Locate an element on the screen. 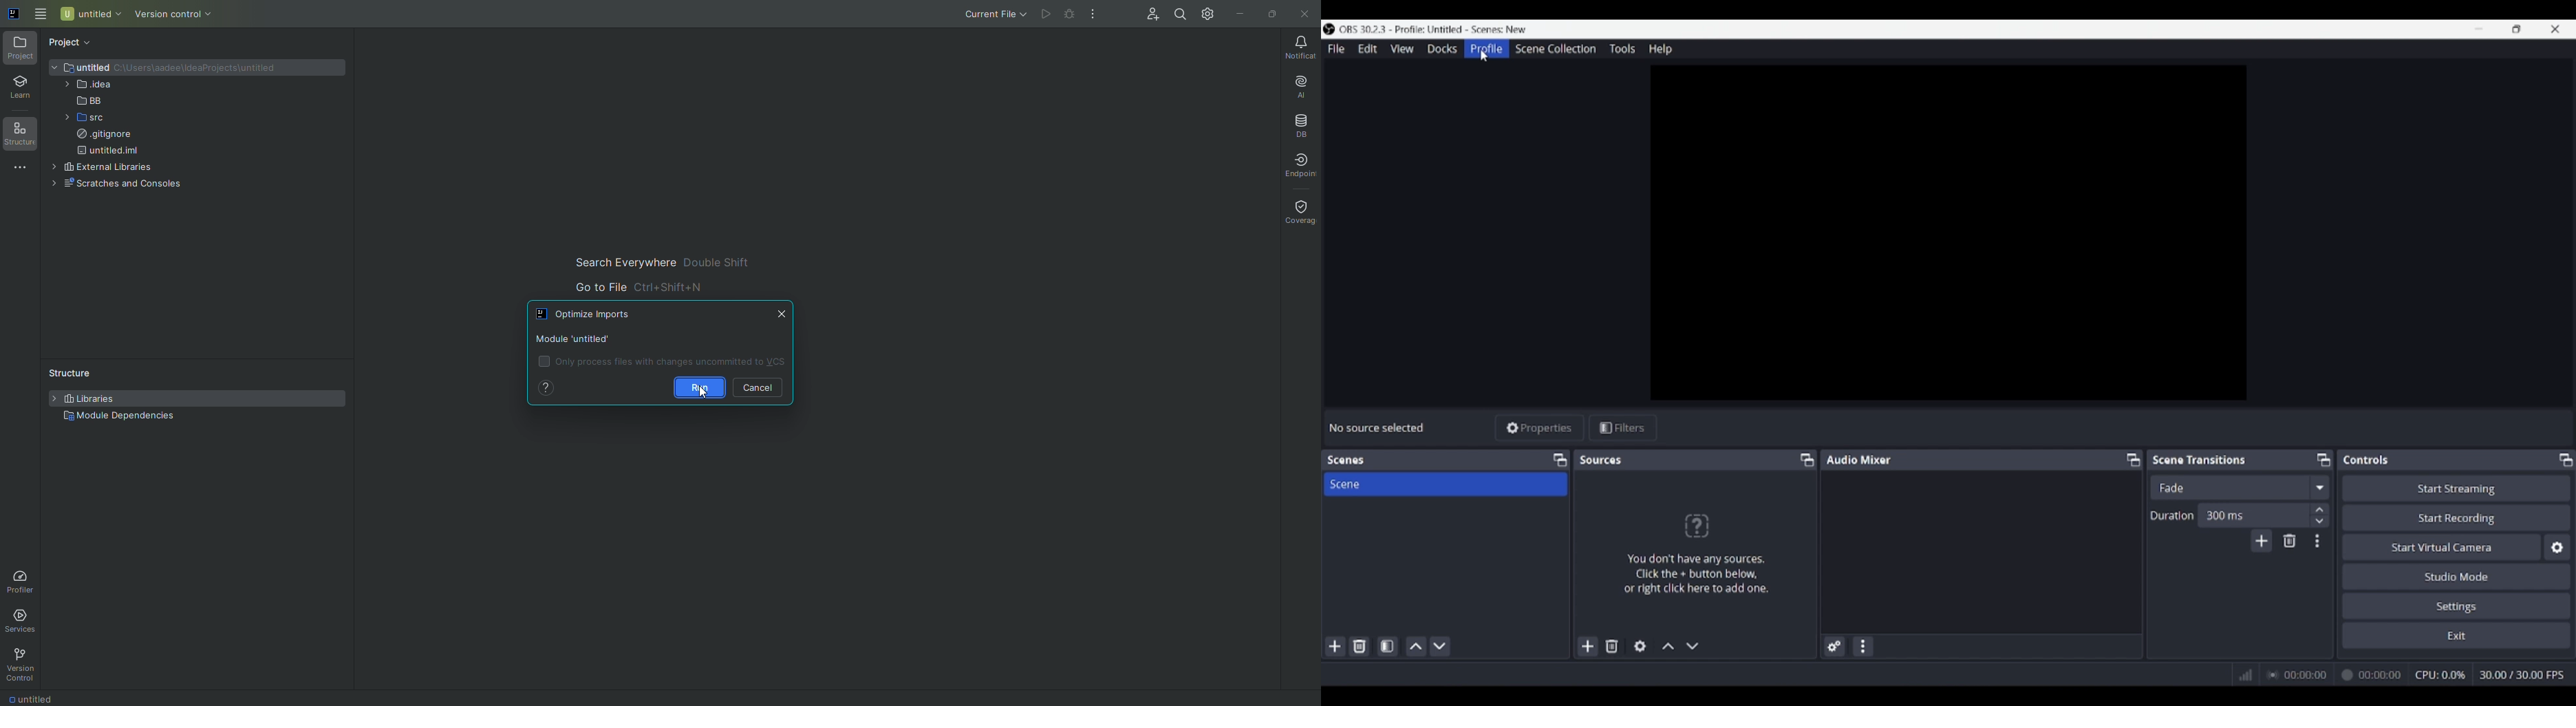  Main Menu is located at coordinates (41, 14).